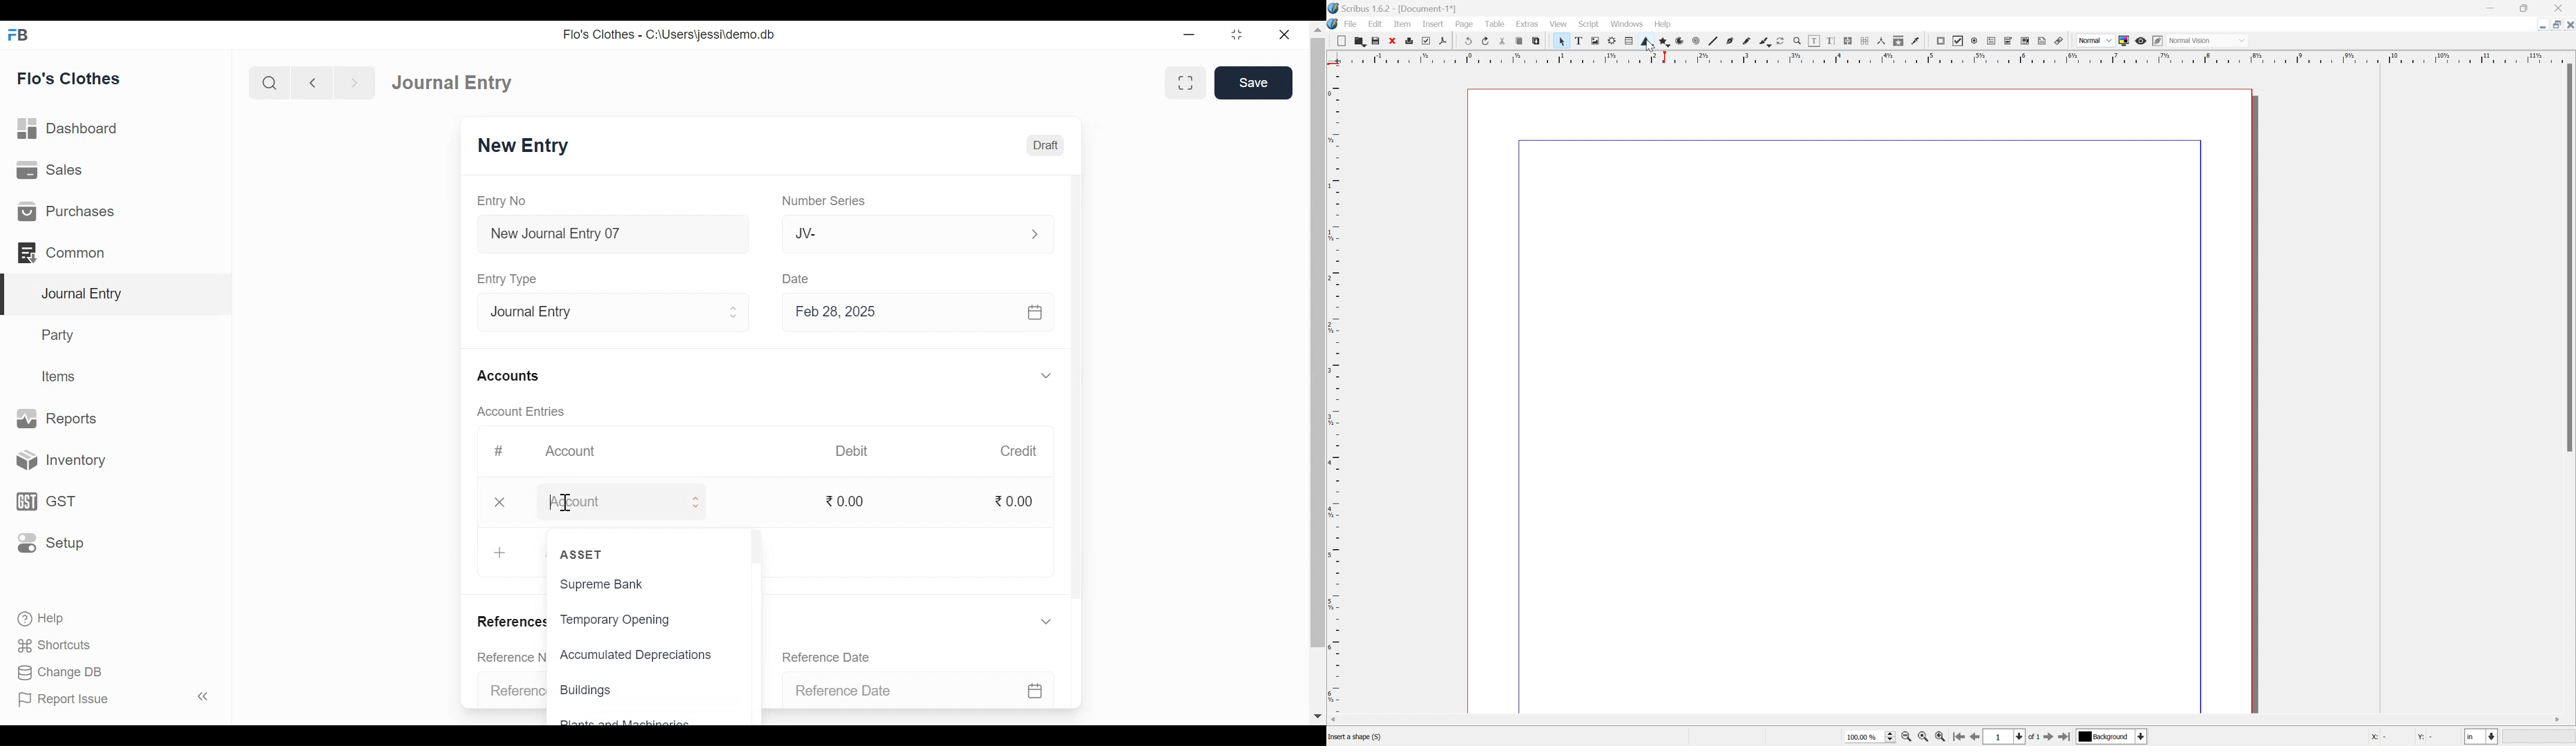  What do you see at coordinates (531, 146) in the screenshot?
I see `New Entry` at bounding box center [531, 146].